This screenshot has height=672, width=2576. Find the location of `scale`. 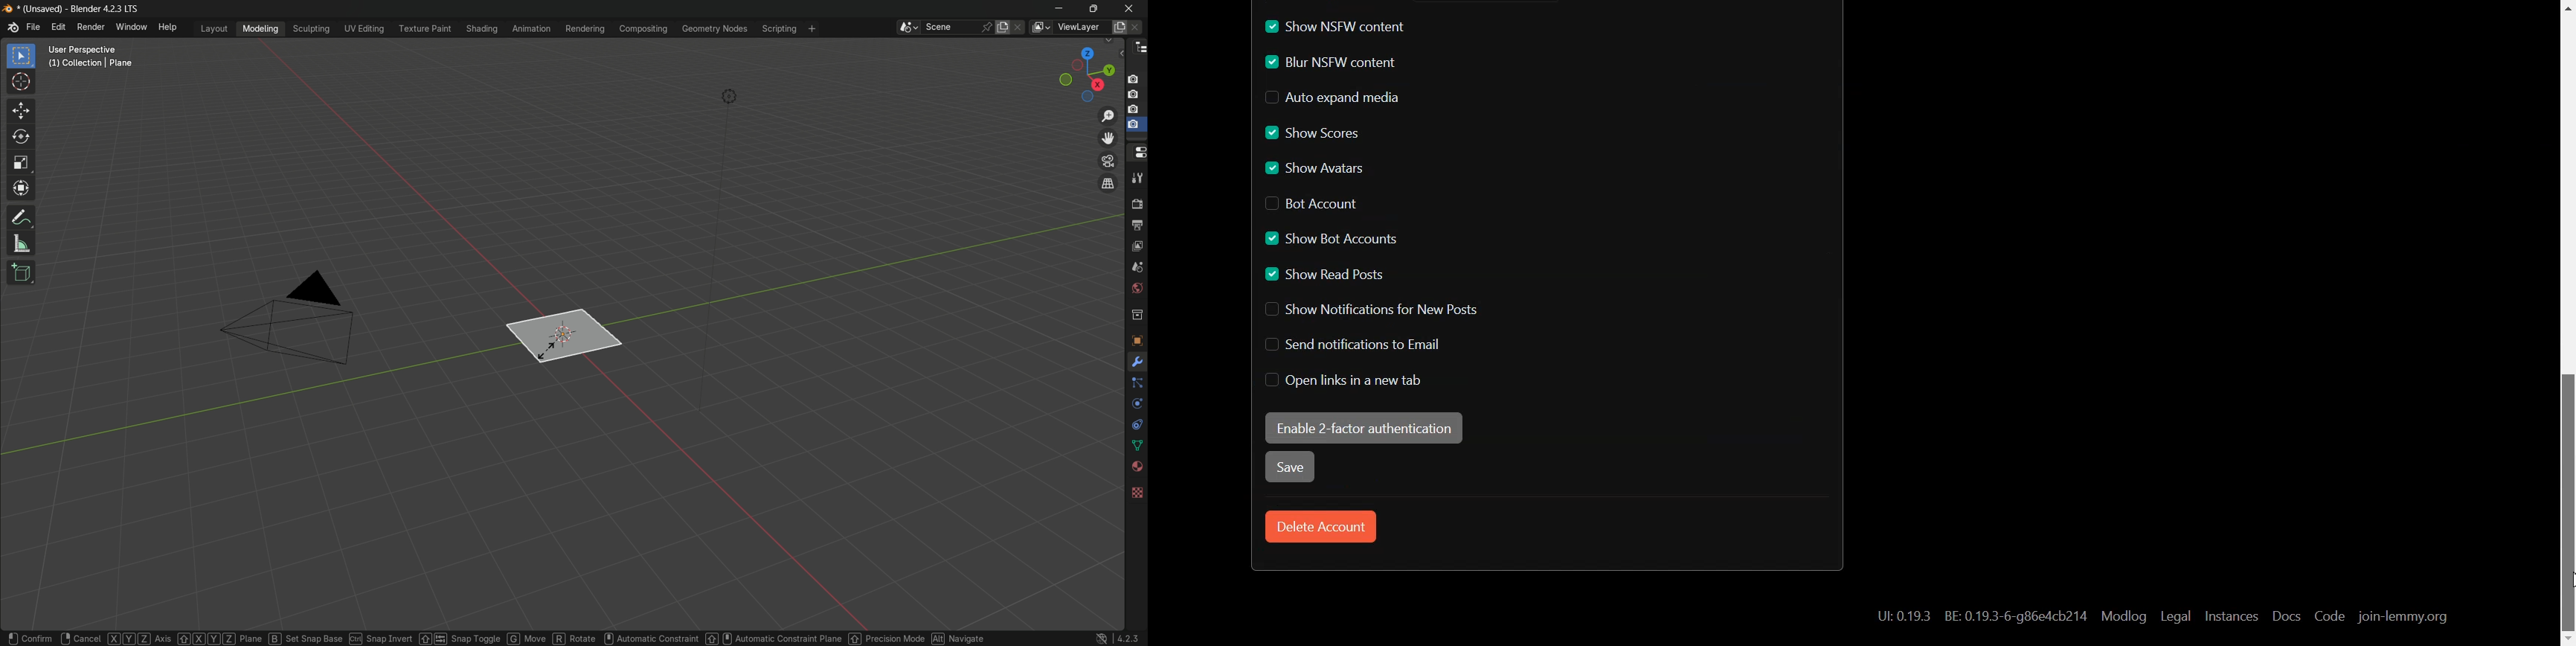

scale is located at coordinates (22, 164).